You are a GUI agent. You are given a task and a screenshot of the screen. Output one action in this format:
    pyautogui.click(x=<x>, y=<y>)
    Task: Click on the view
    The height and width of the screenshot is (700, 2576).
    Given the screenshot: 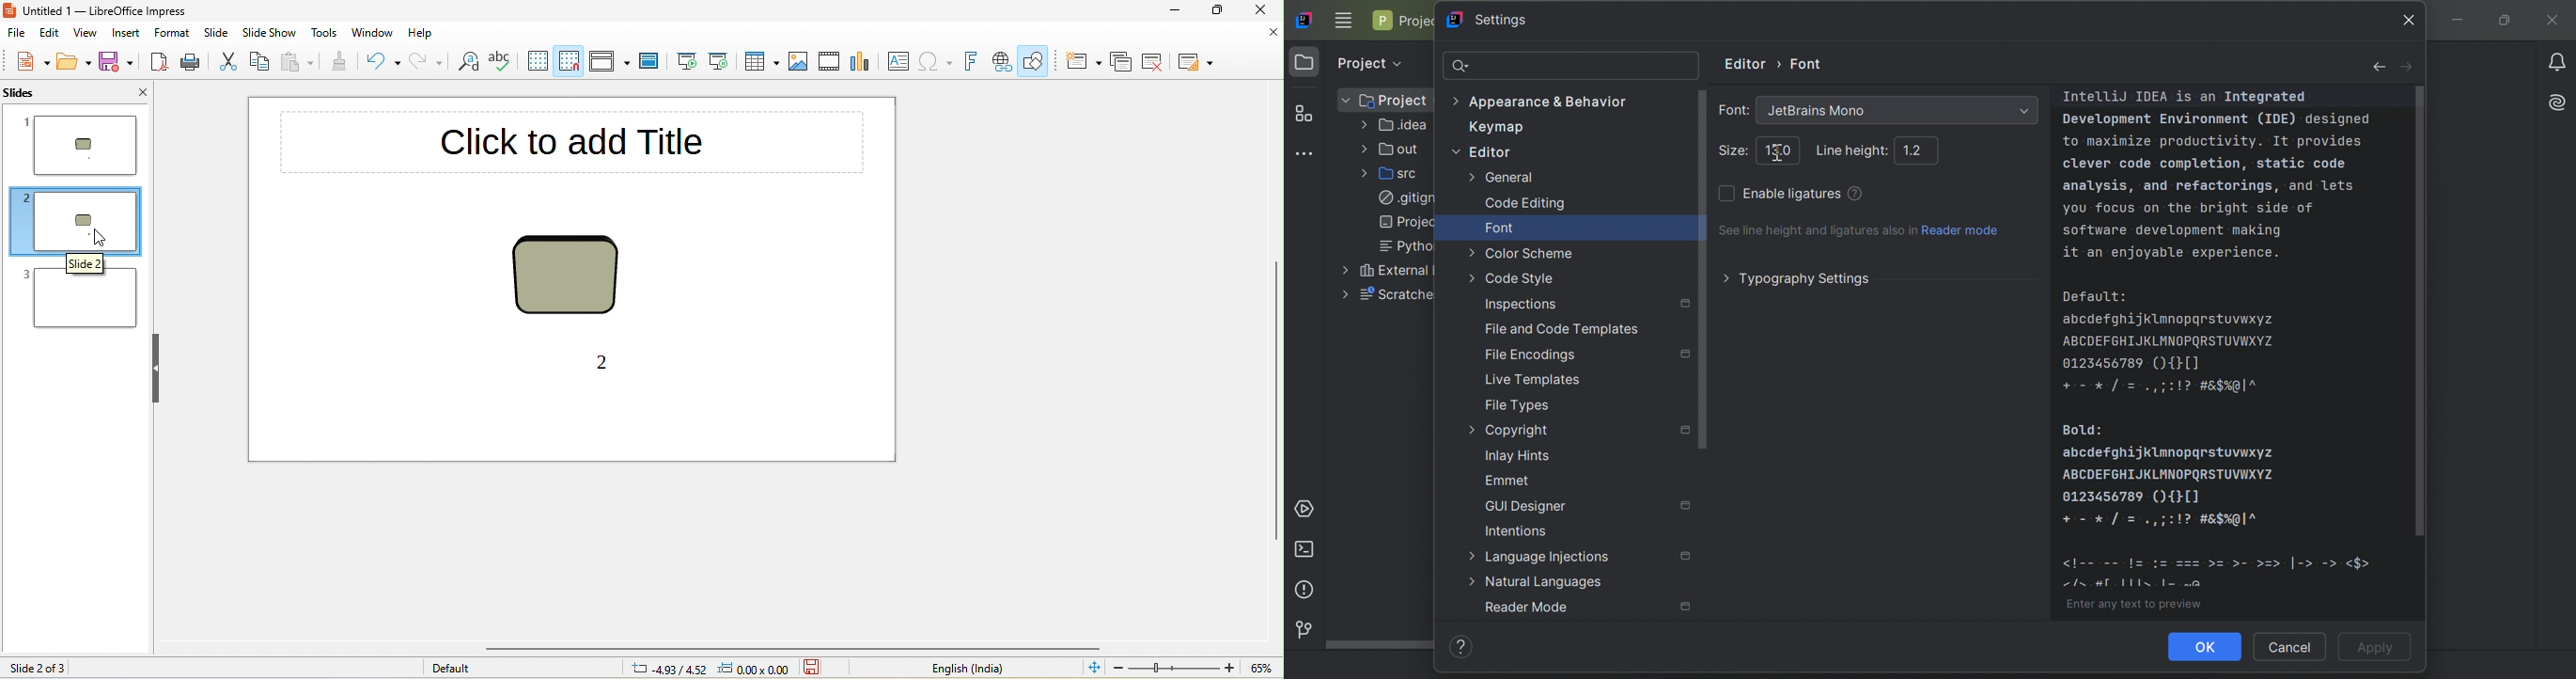 What is the action you would take?
    pyautogui.click(x=86, y=35)
    